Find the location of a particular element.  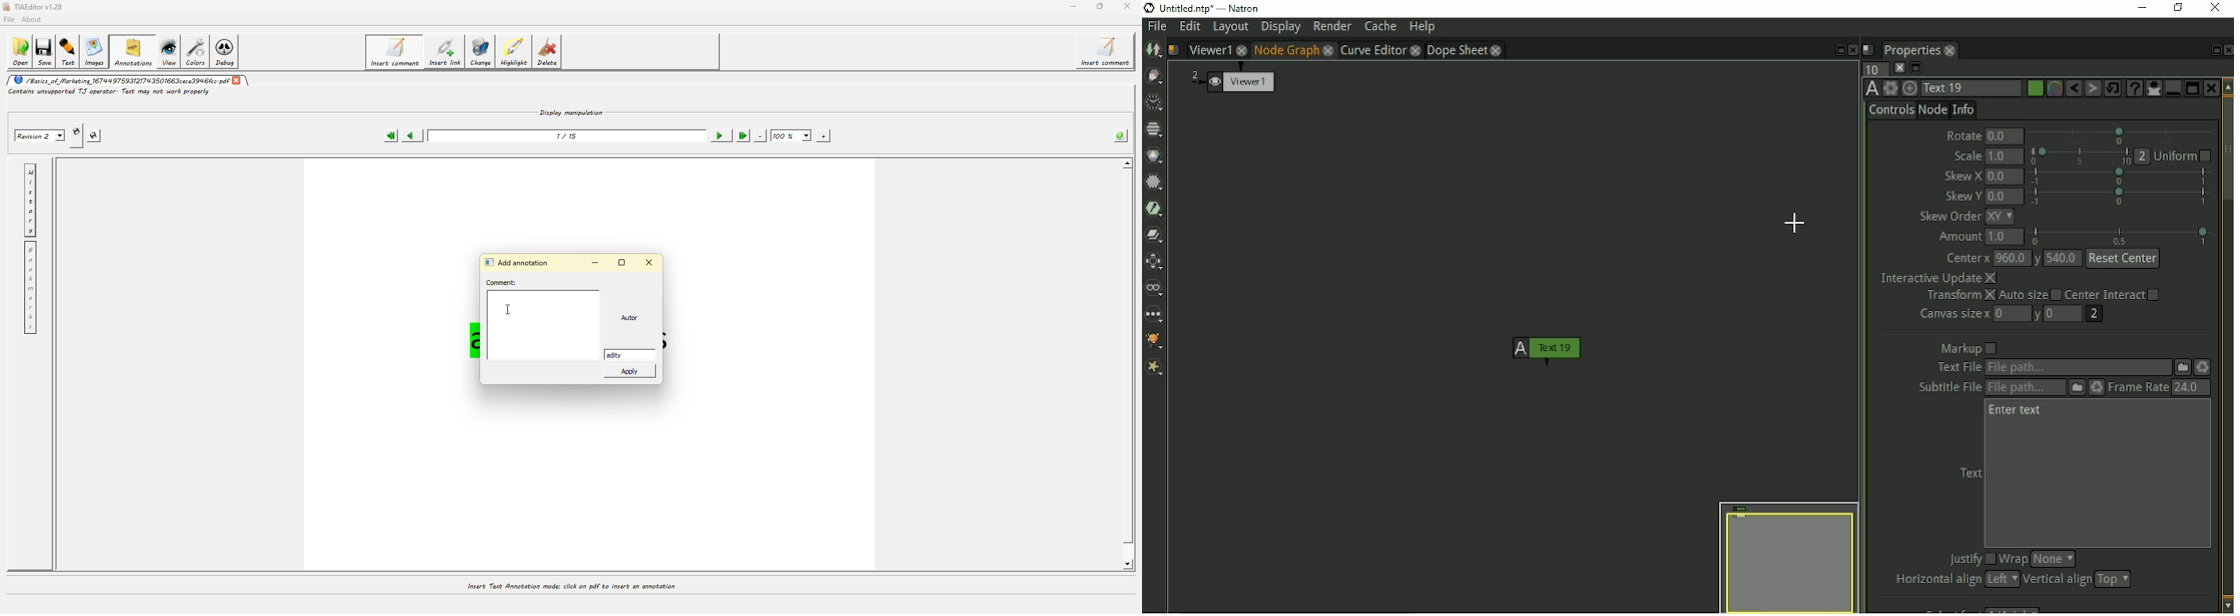

last page is located at coordinates (742, 136).